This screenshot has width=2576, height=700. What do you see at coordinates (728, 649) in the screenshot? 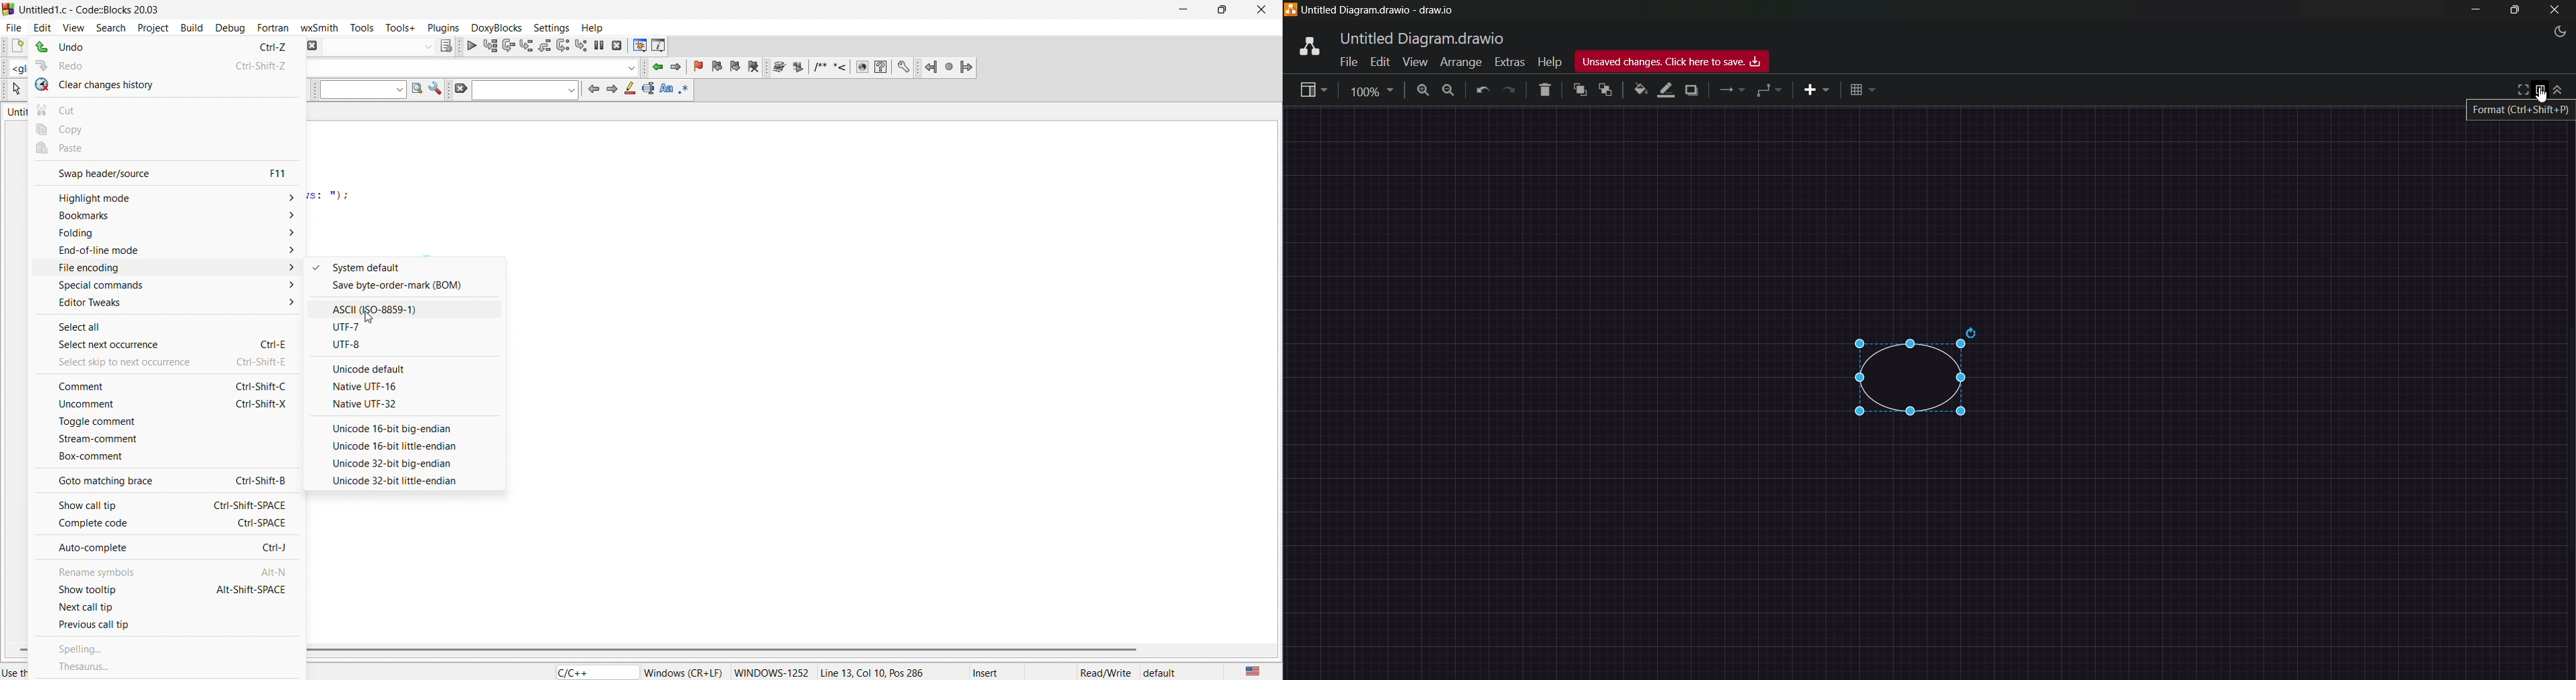
I see `vertical scroll bar` at bounding box center [728, 649].